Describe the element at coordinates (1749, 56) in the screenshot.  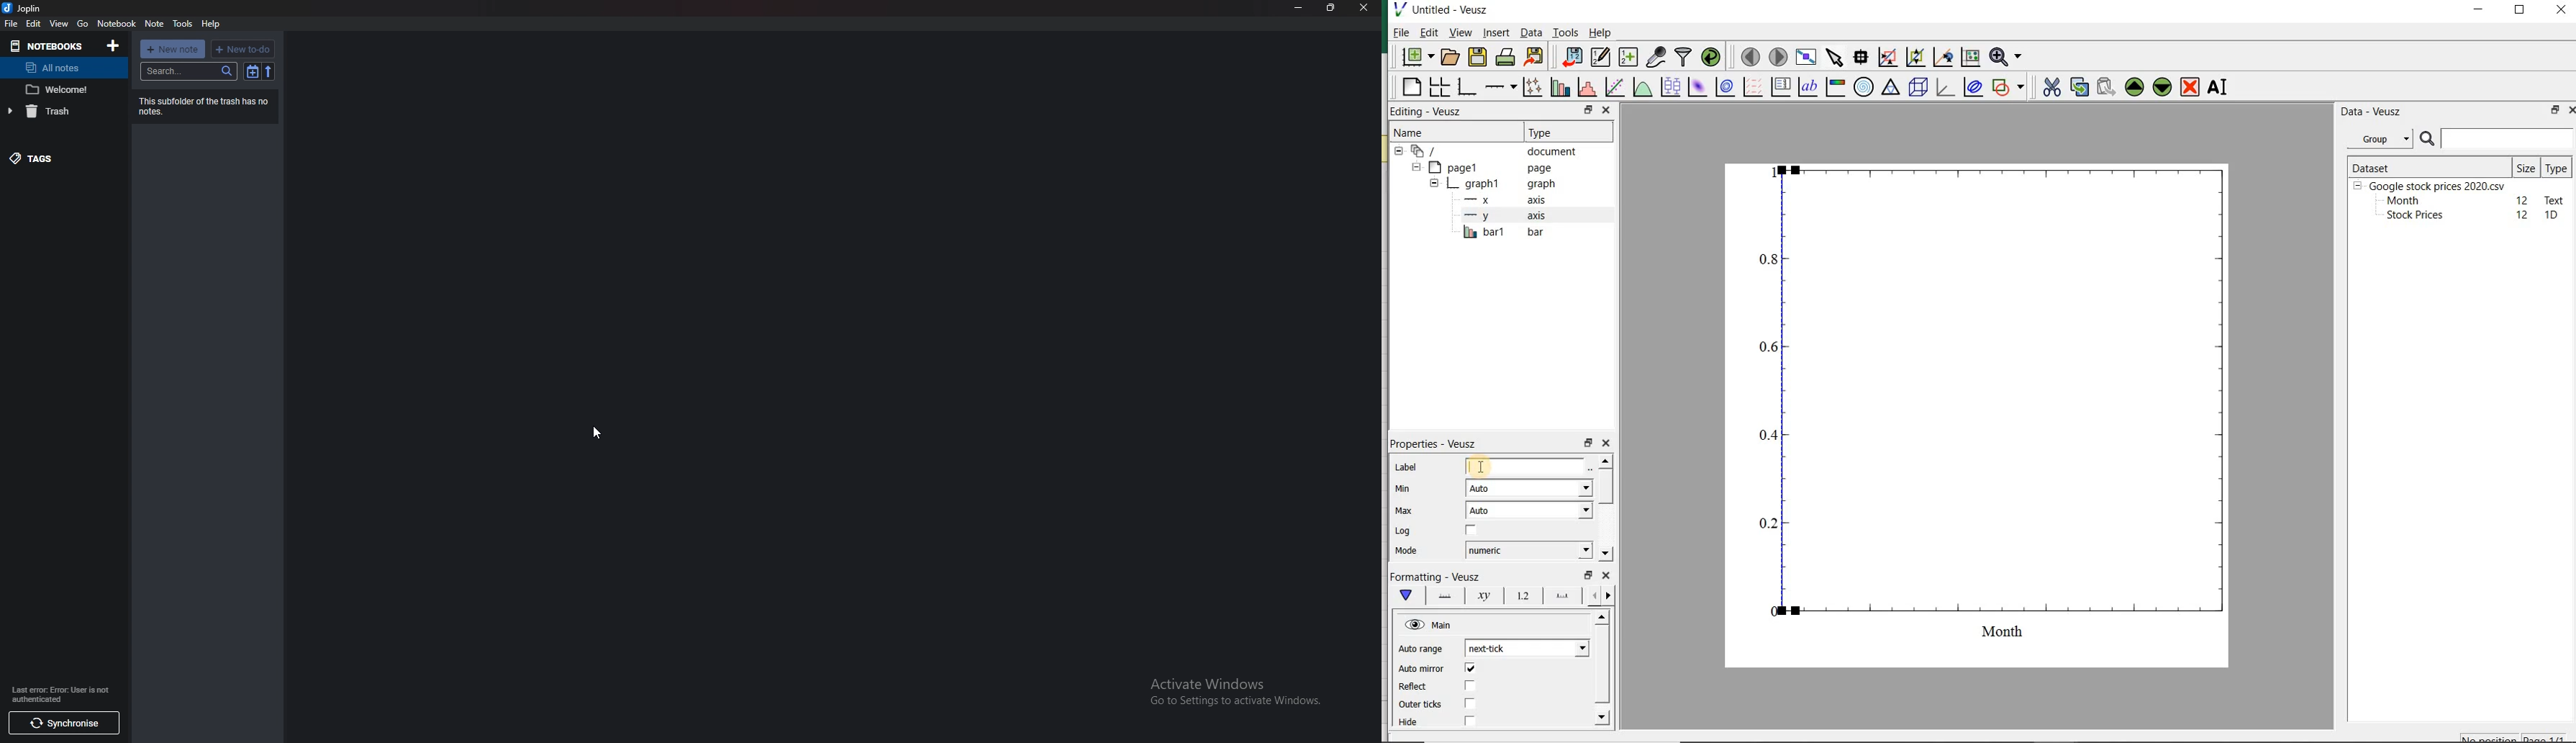
I see `move to the previous page` at that location.